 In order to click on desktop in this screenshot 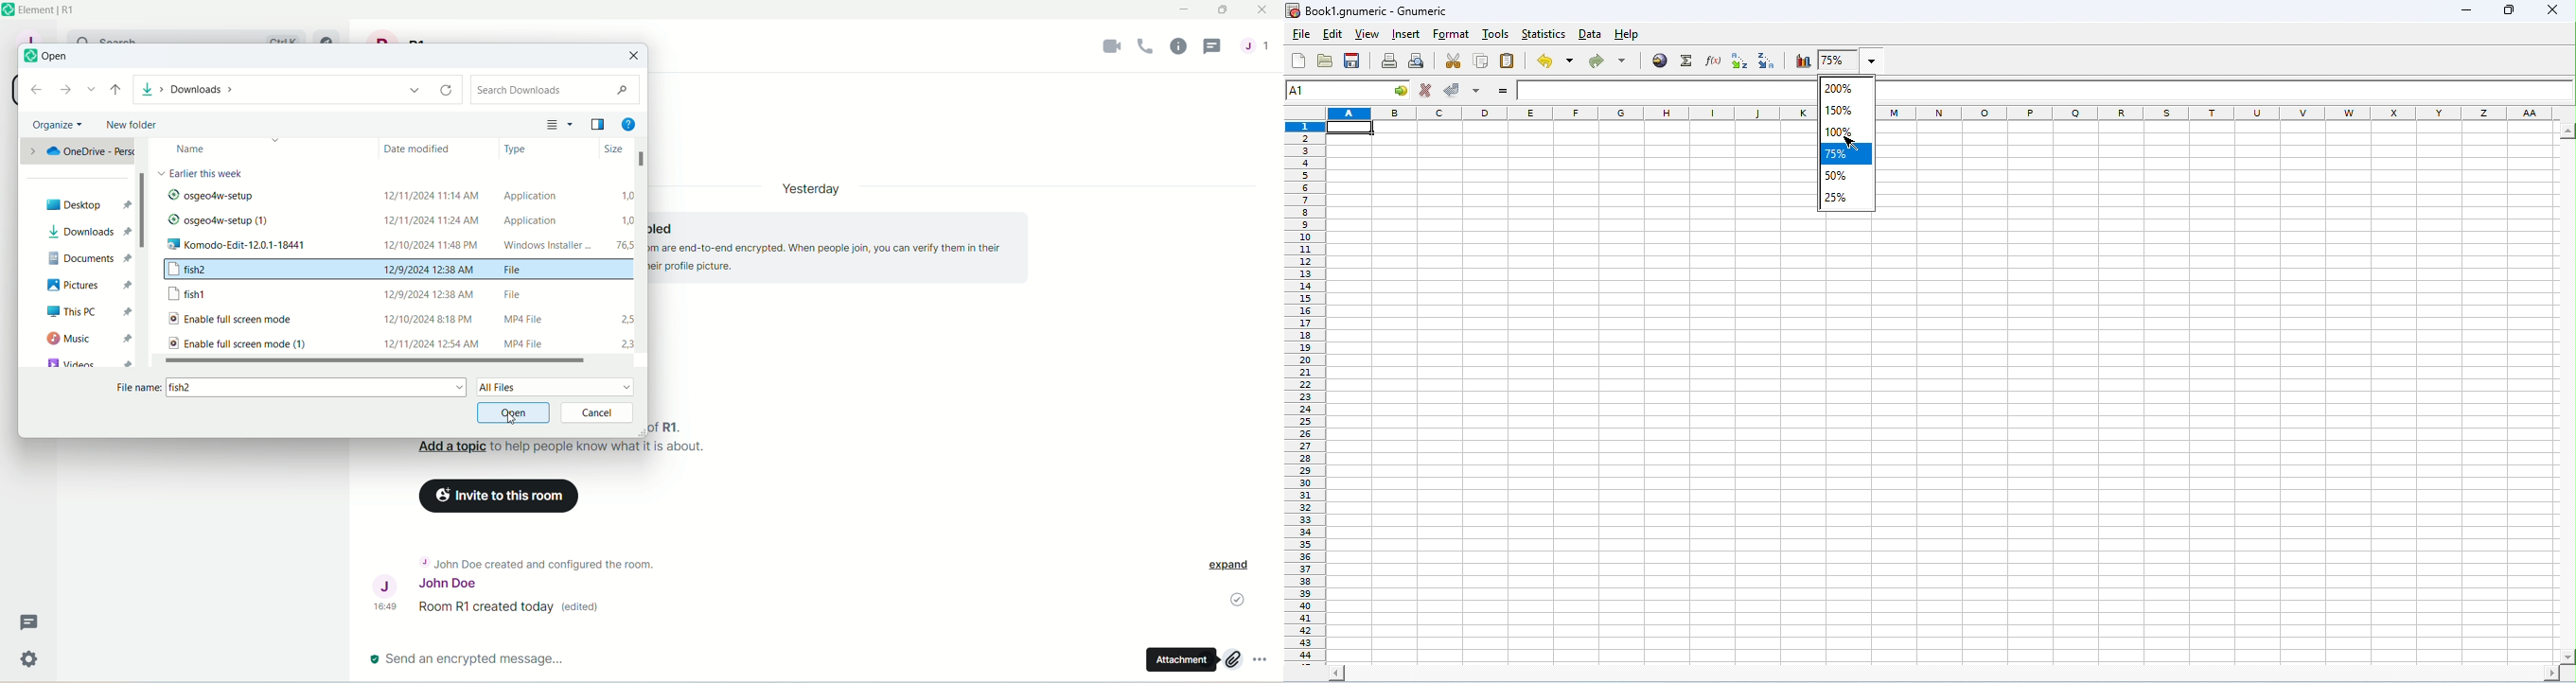, I will do `click(87, 206)`.